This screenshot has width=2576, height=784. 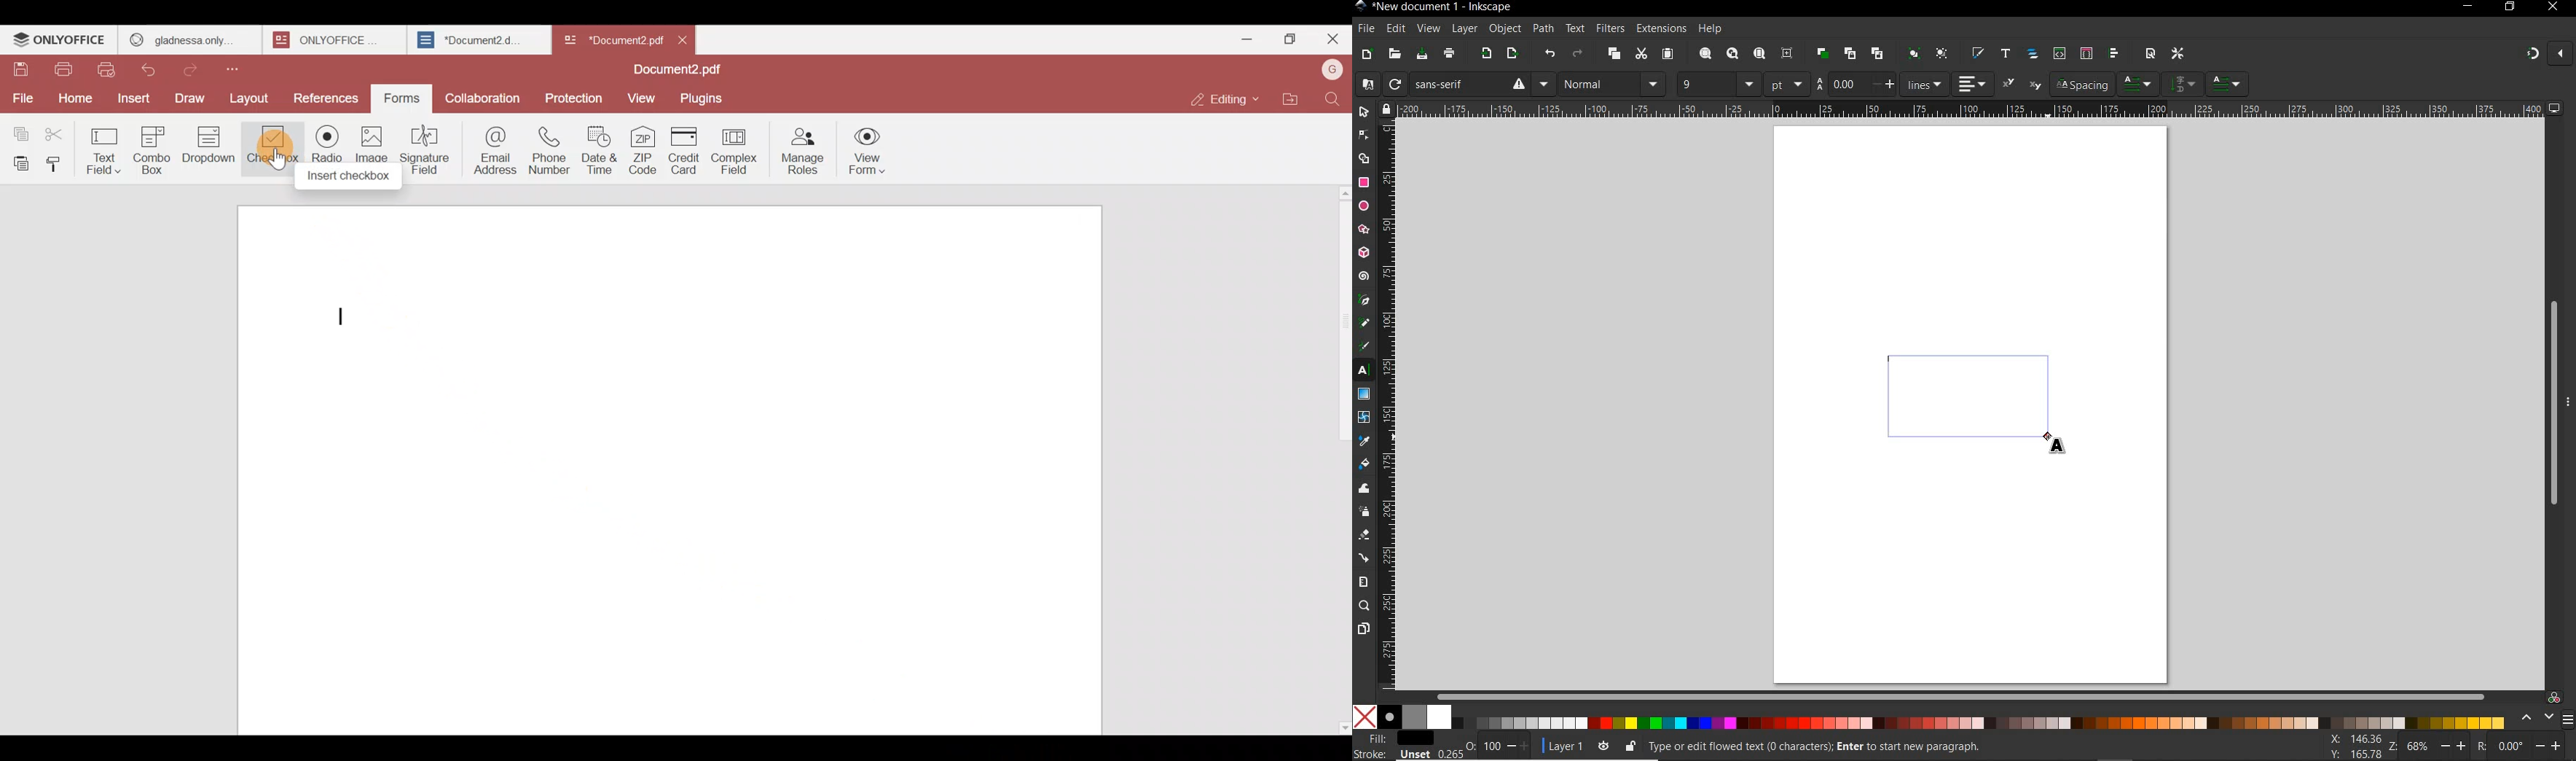 I want to click on text cursor, so click(x=345, y=314).